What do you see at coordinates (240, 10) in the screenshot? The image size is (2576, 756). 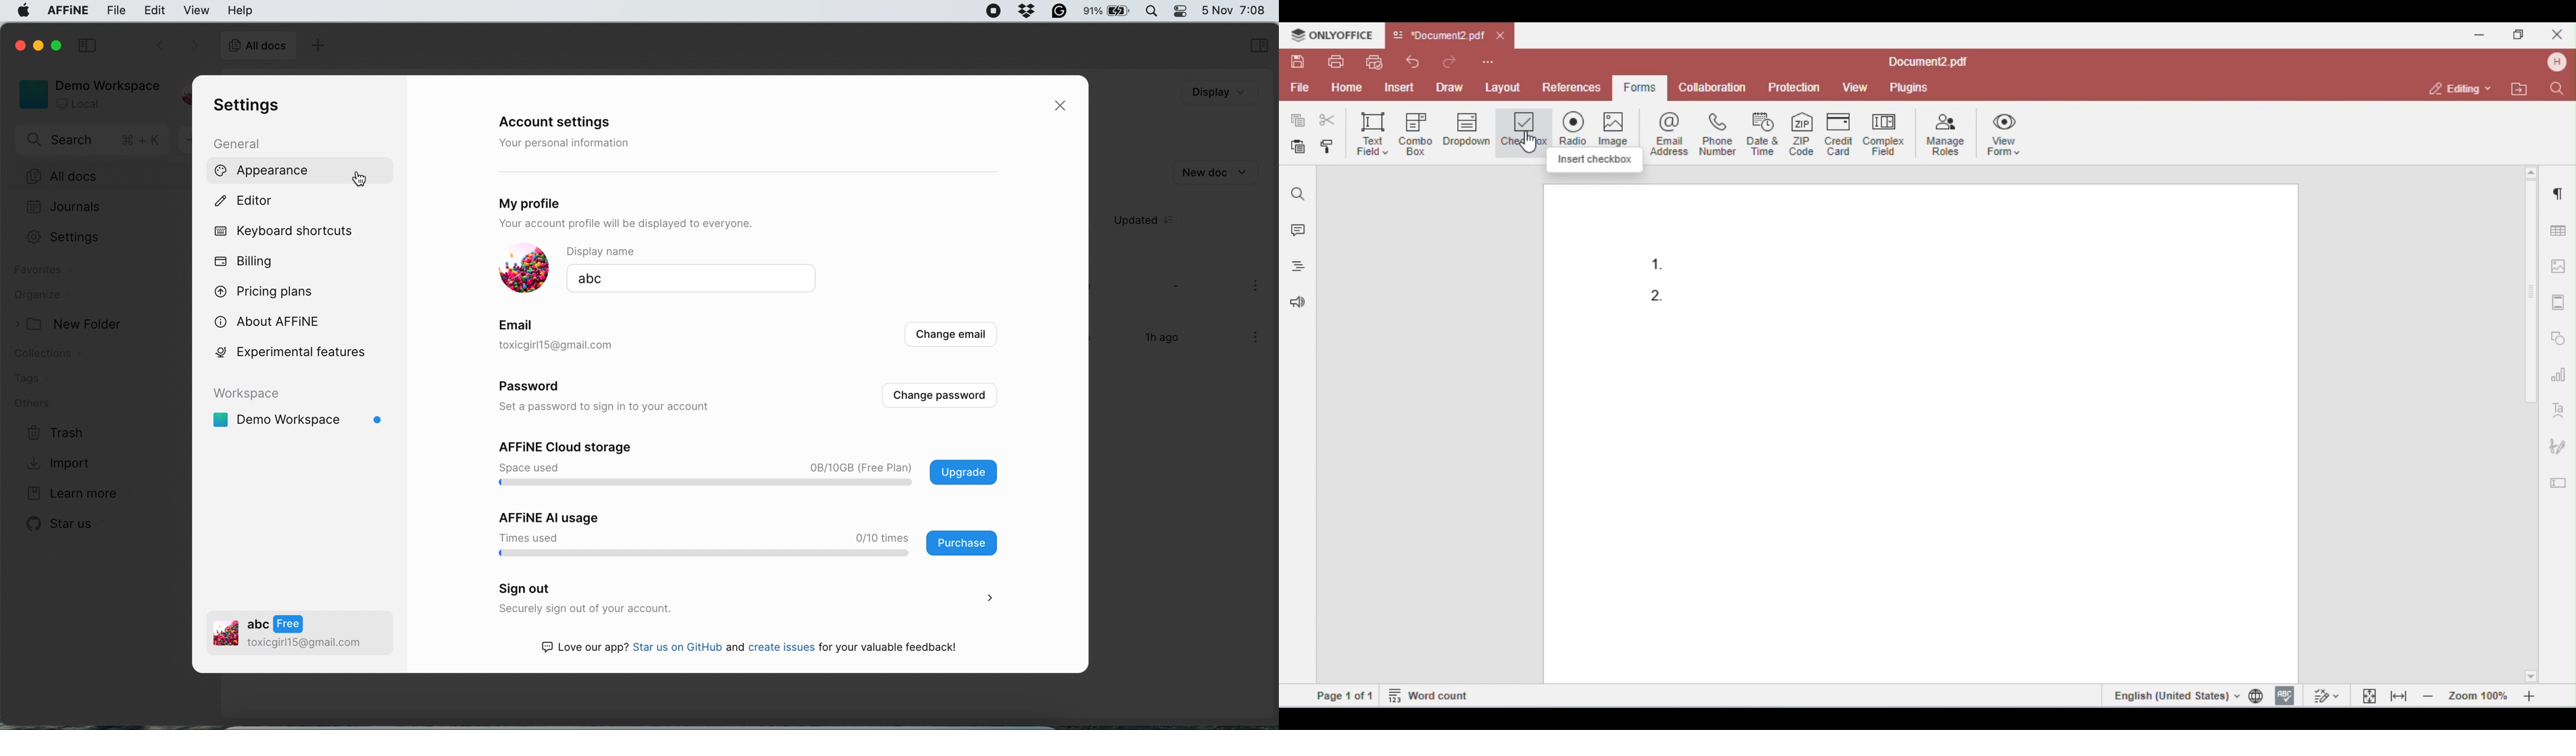 I see `help` at bounding box center [240, 10].